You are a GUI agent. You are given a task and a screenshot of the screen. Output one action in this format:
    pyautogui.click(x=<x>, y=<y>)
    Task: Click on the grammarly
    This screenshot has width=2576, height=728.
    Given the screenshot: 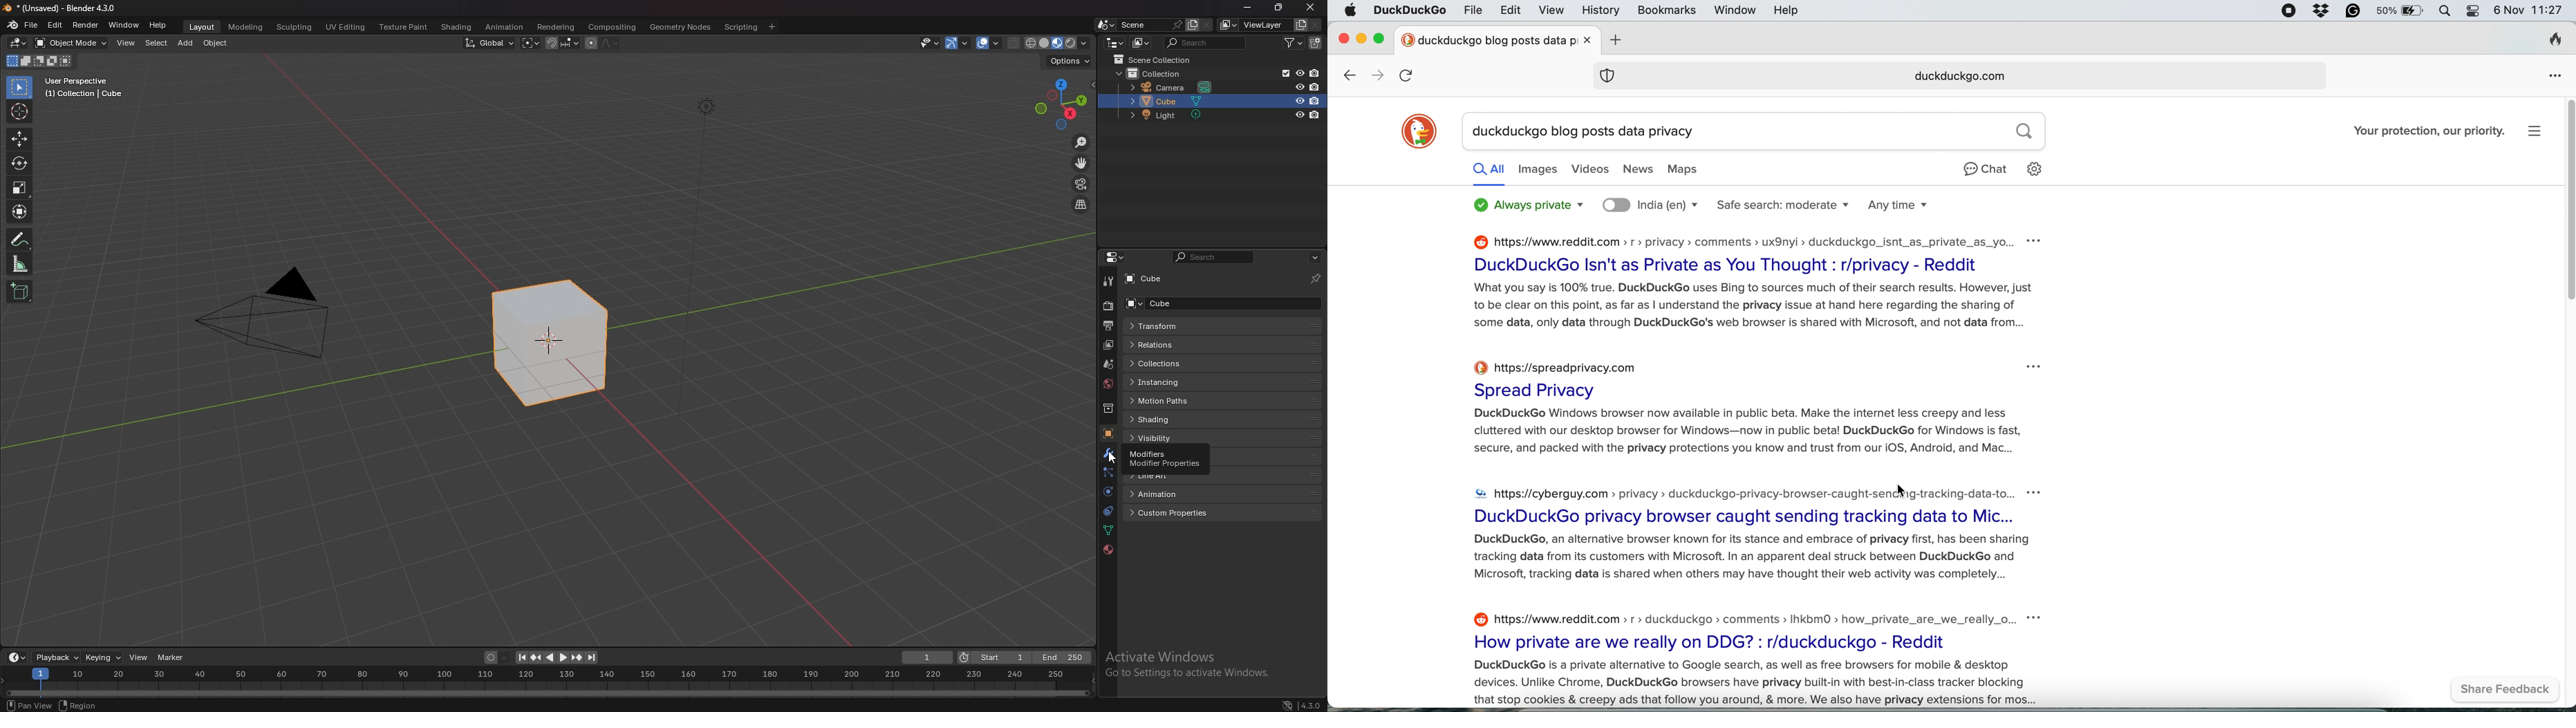 What is the action you would take?
    pyautogui.click(x=2349, y=12)
    